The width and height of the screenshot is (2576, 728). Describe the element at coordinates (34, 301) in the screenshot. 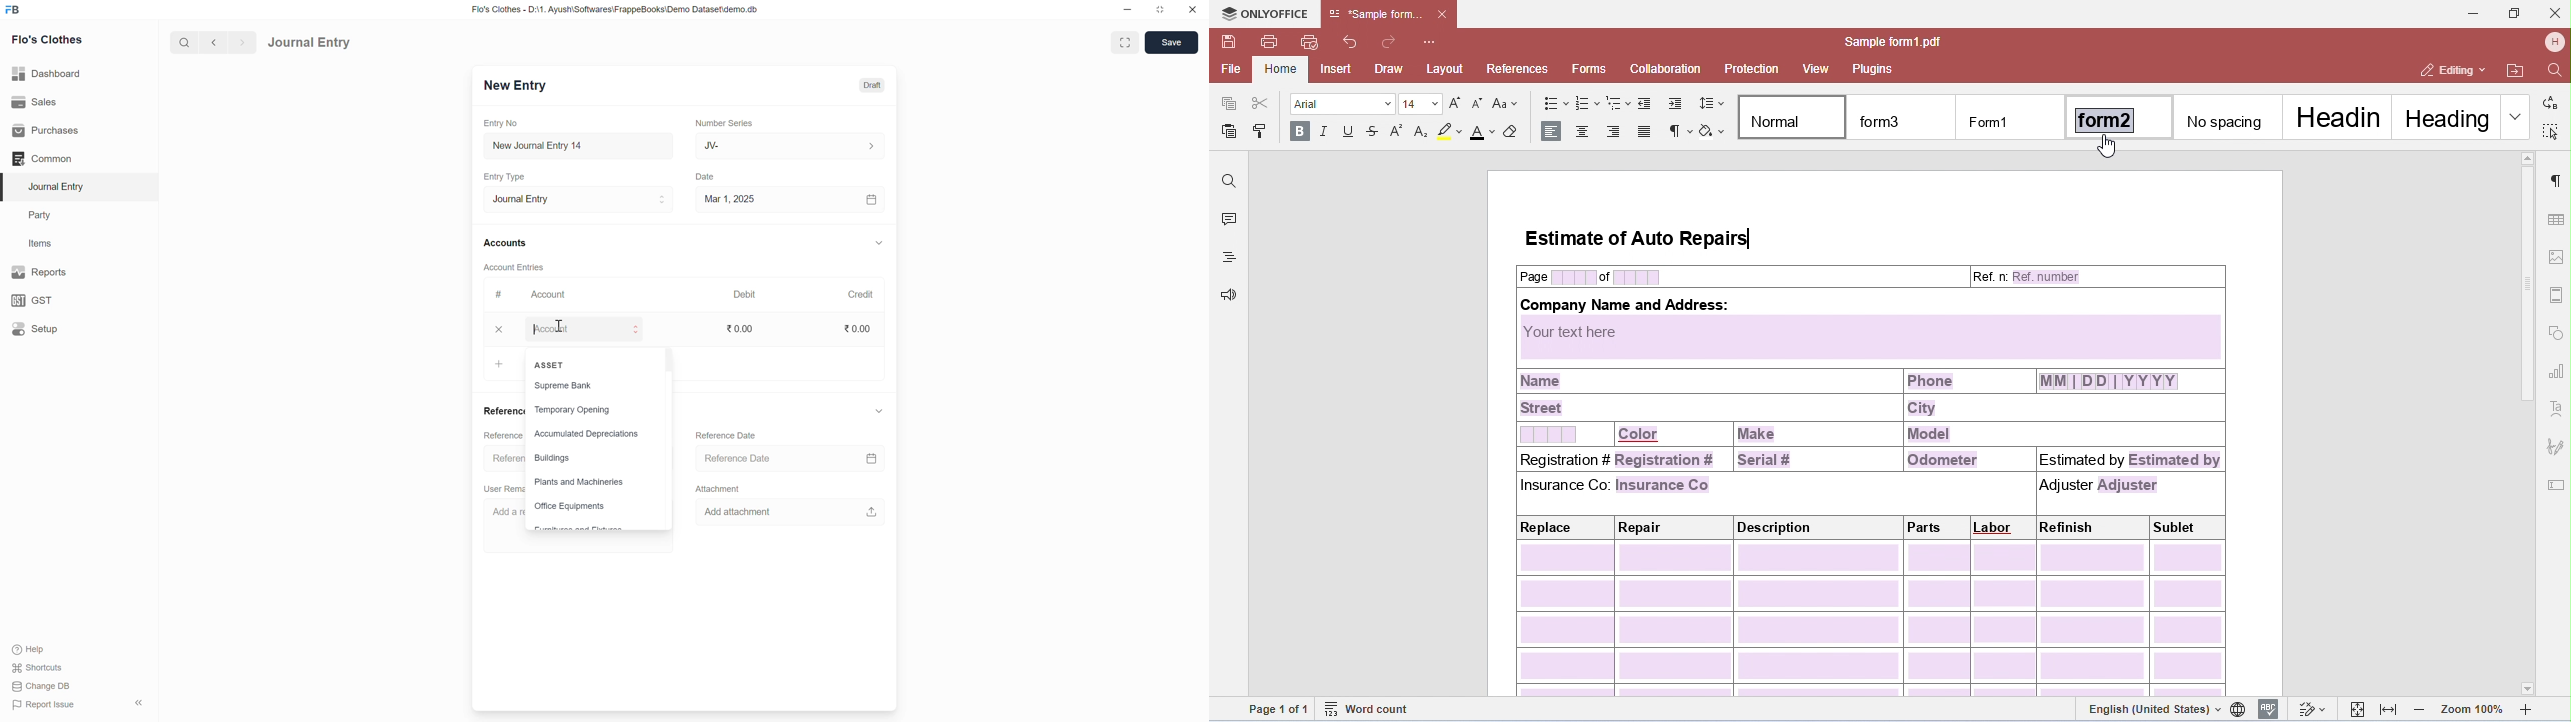

I see `GST` at that location.